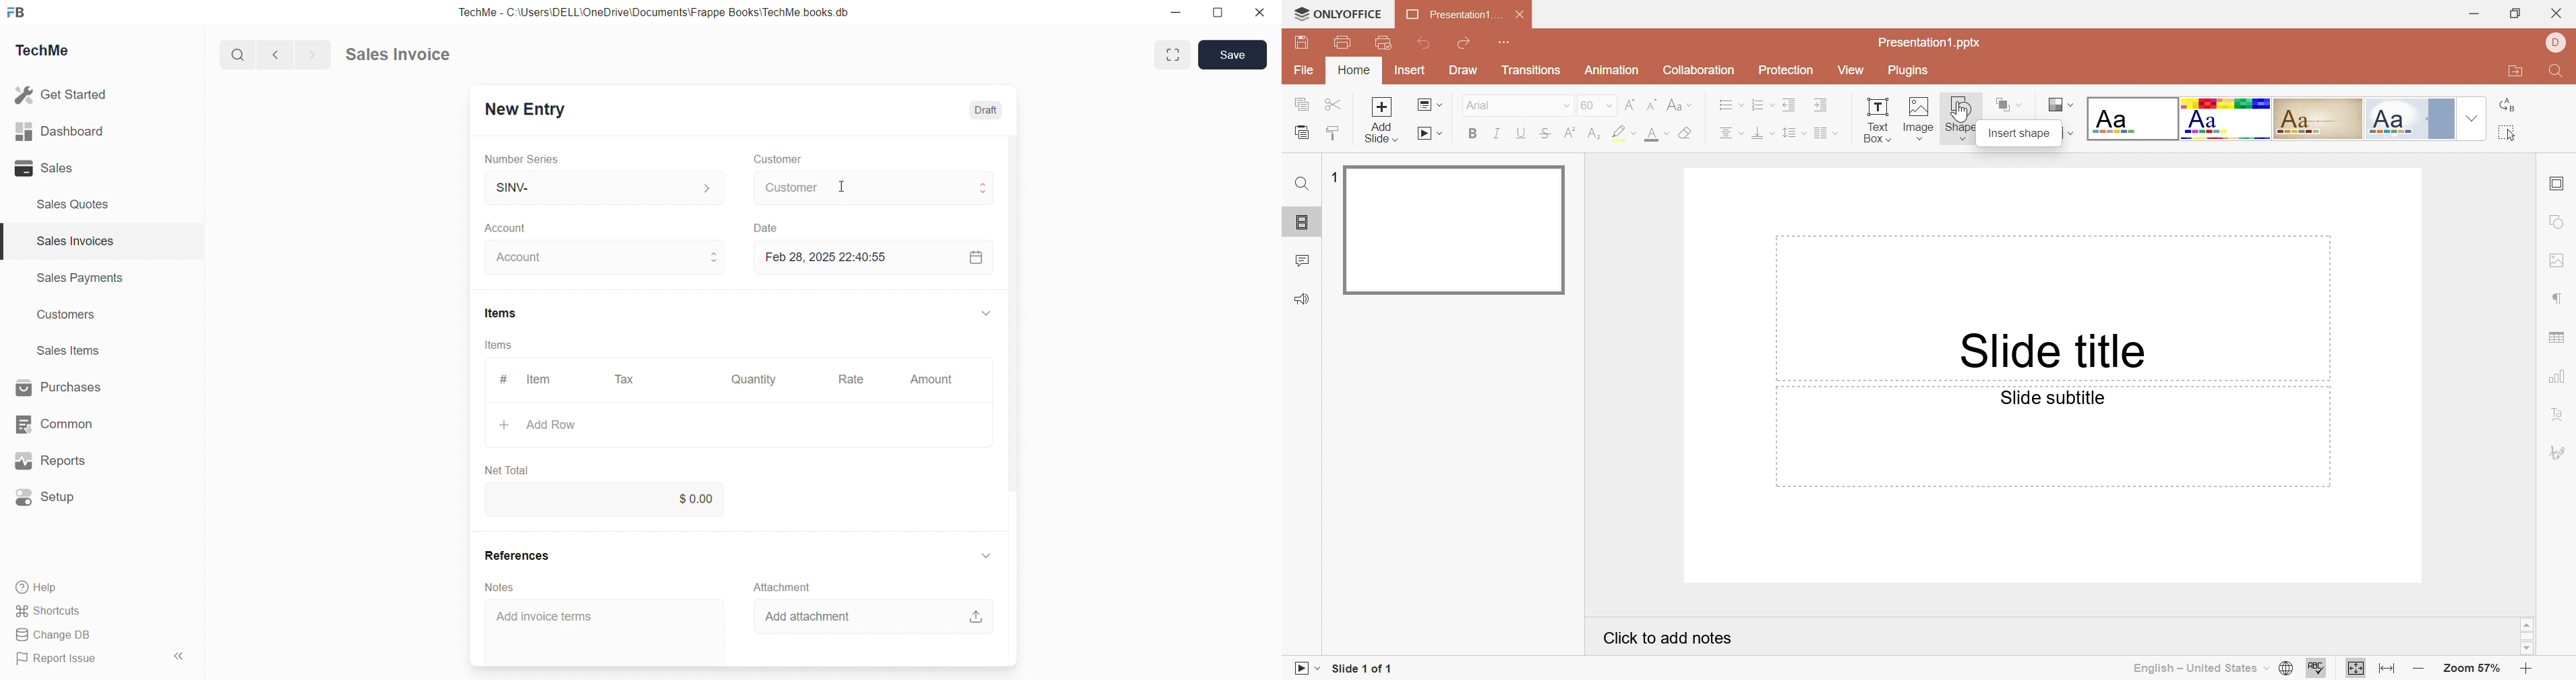 The height and width of the screenshot is (700, 2576). Describe the element at coordinates (606, 257) in the screenshot. I see `Account` at that location.